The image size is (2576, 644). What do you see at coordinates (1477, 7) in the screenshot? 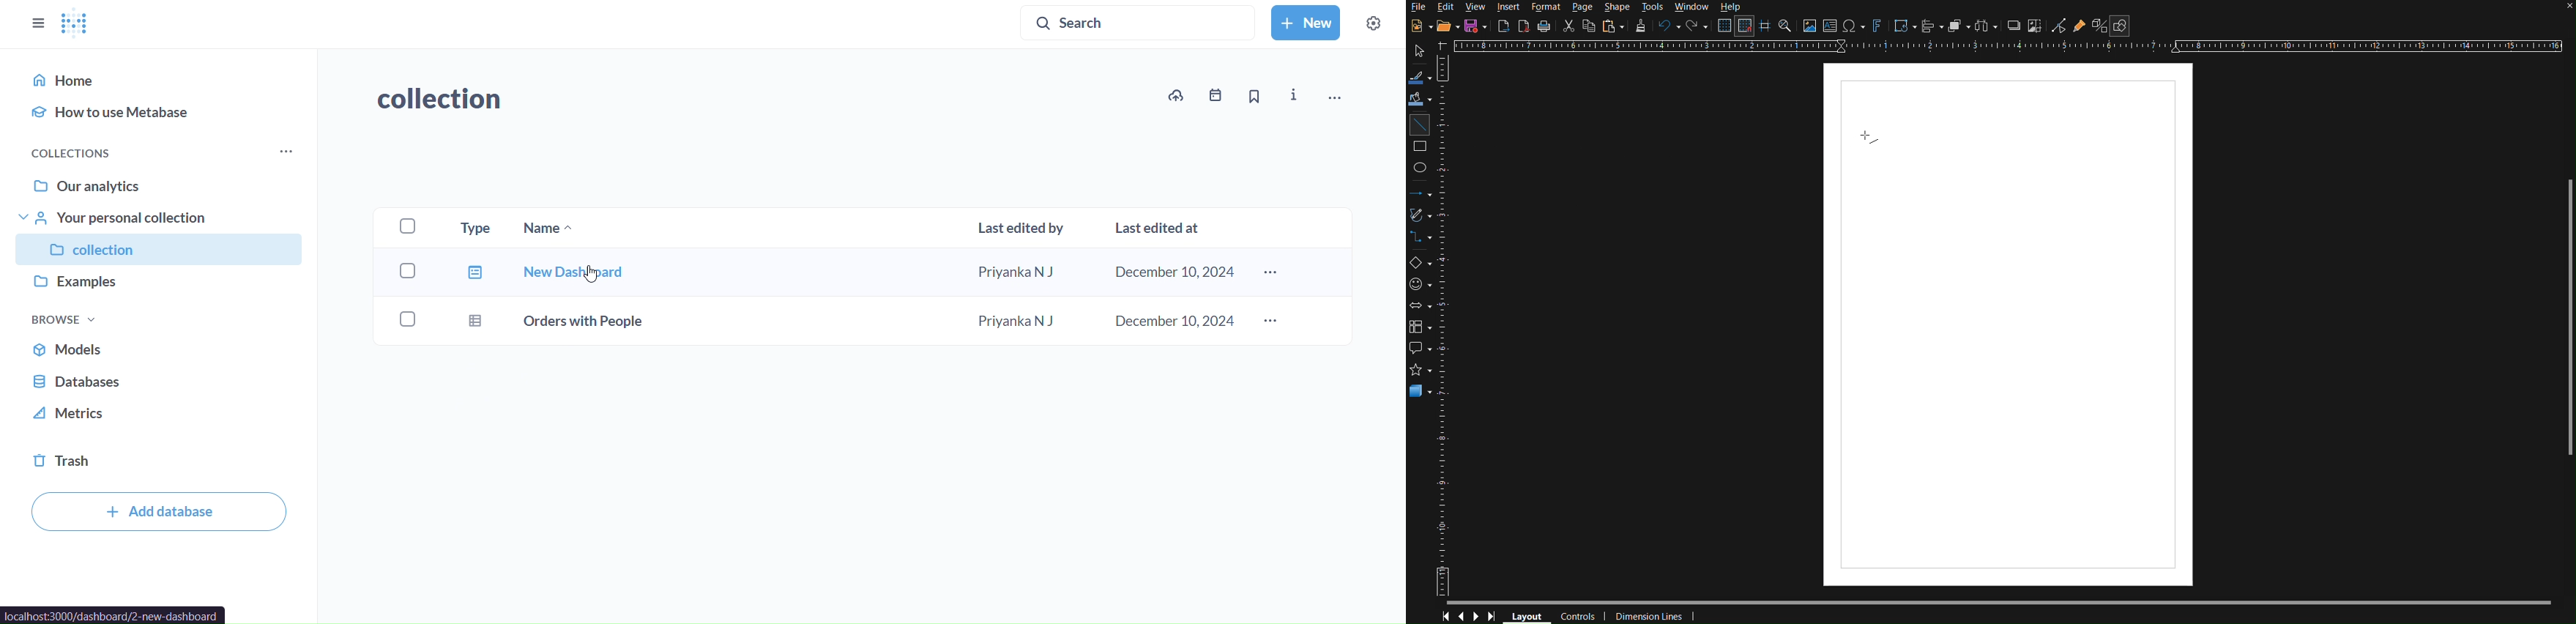
I see `View` at bounding box center [1477, 7].